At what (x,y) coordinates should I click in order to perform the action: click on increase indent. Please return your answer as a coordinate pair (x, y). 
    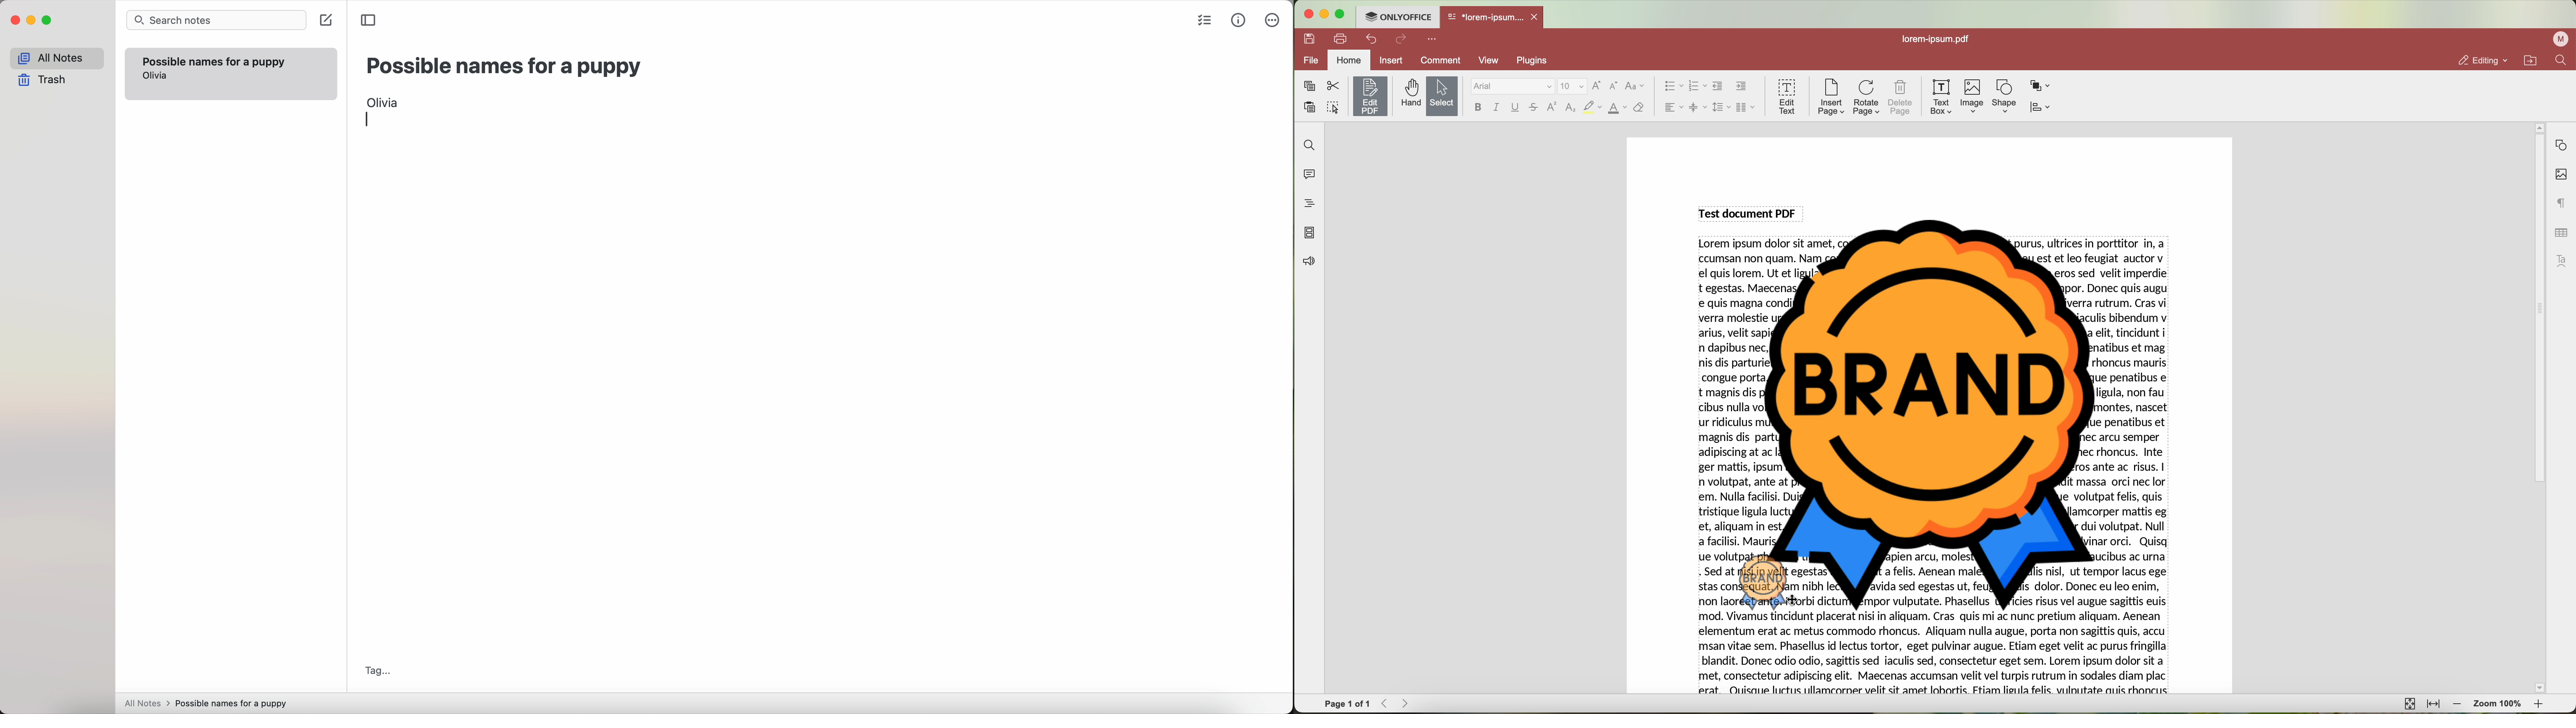
    Looking at the image, I should click on (1742, 86).